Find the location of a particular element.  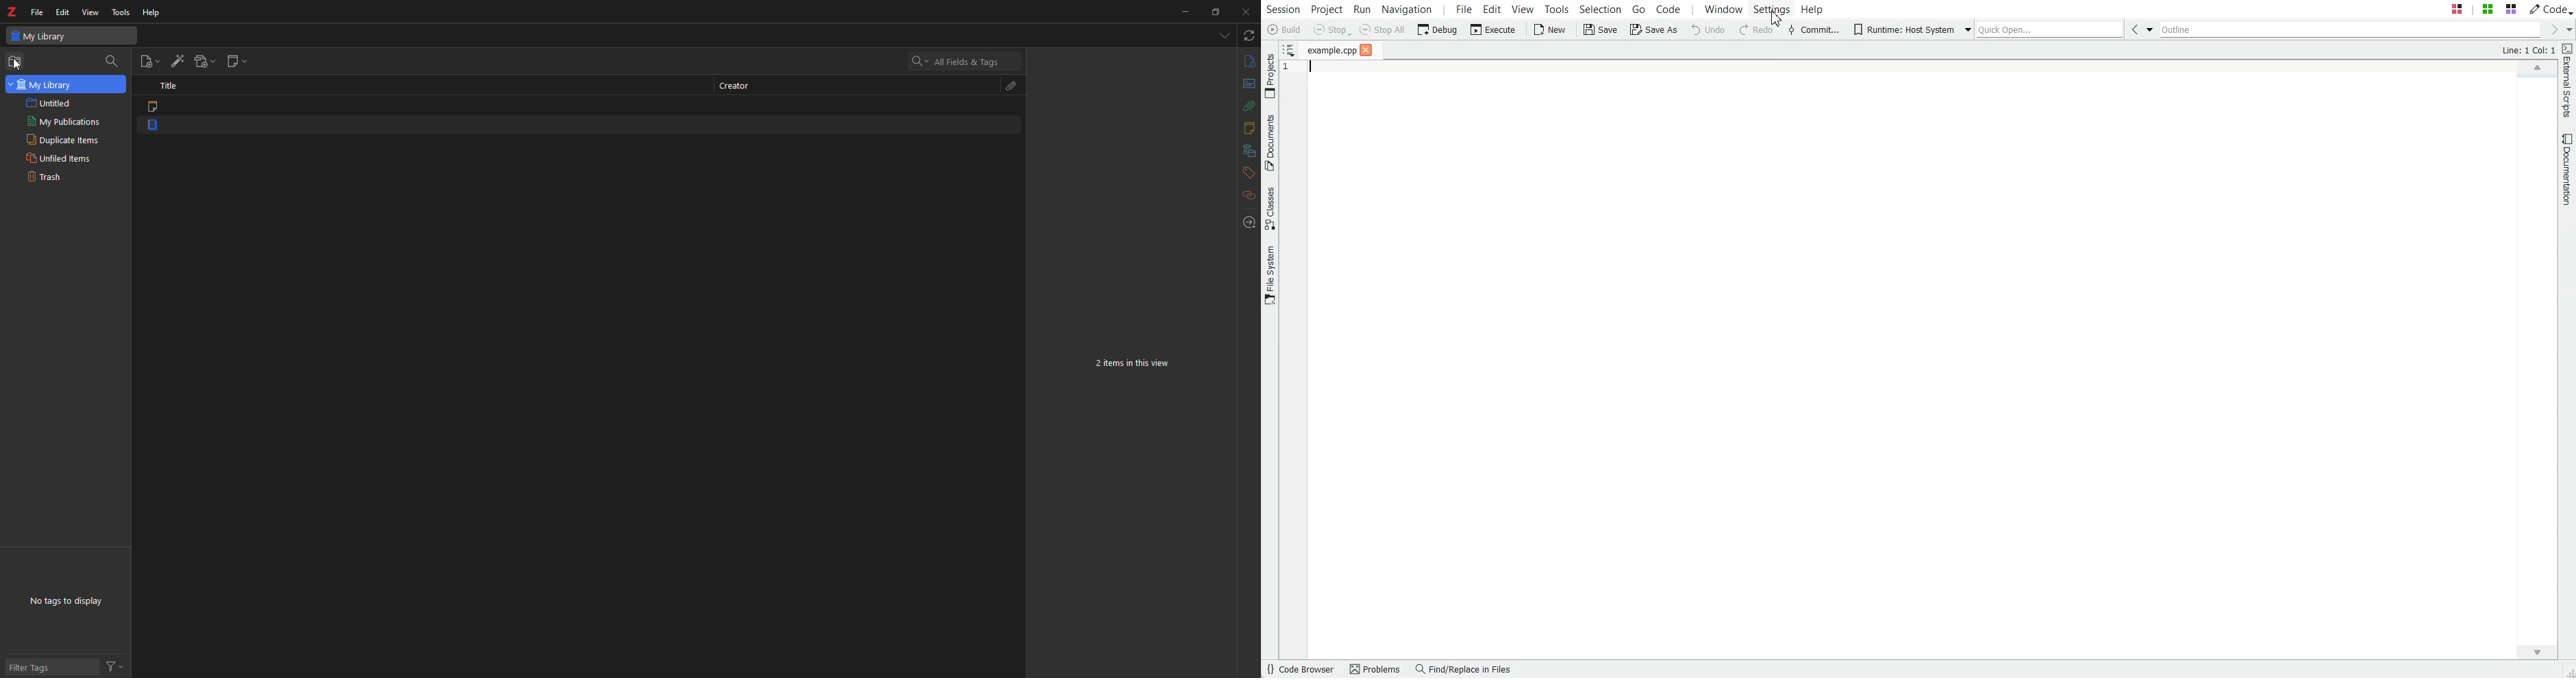

trash is located at coordinates (49, 179).